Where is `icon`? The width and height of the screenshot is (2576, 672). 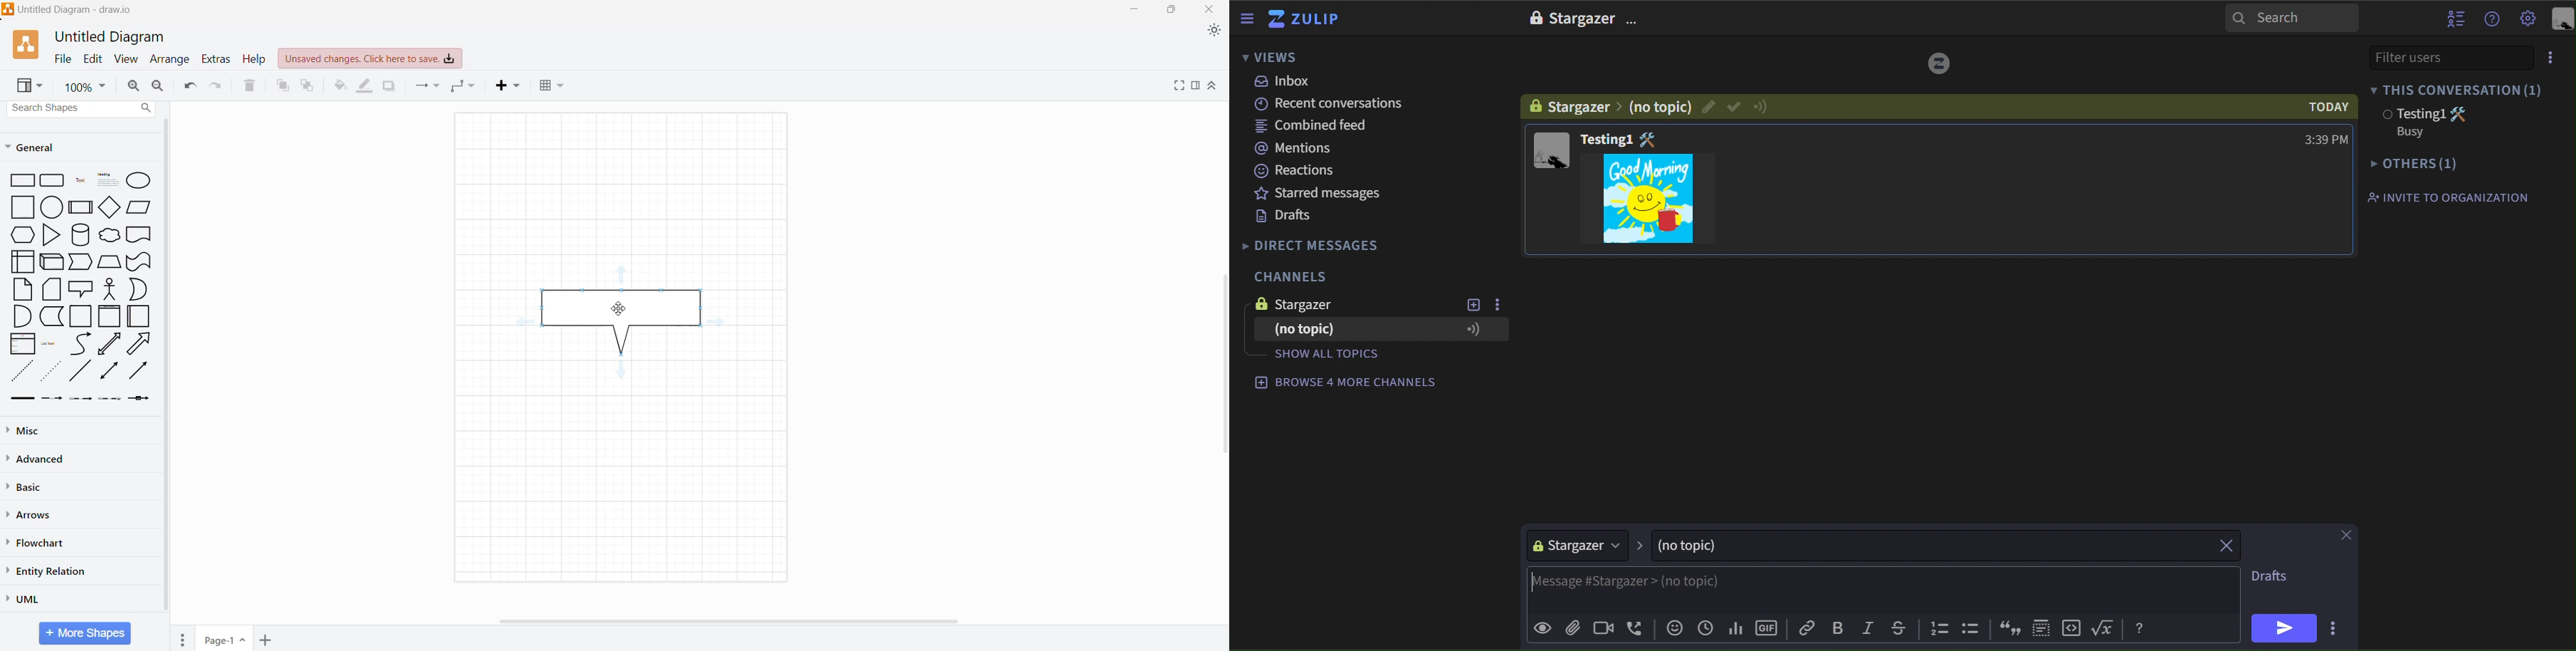 icon is located at coordinates (2073, 627).